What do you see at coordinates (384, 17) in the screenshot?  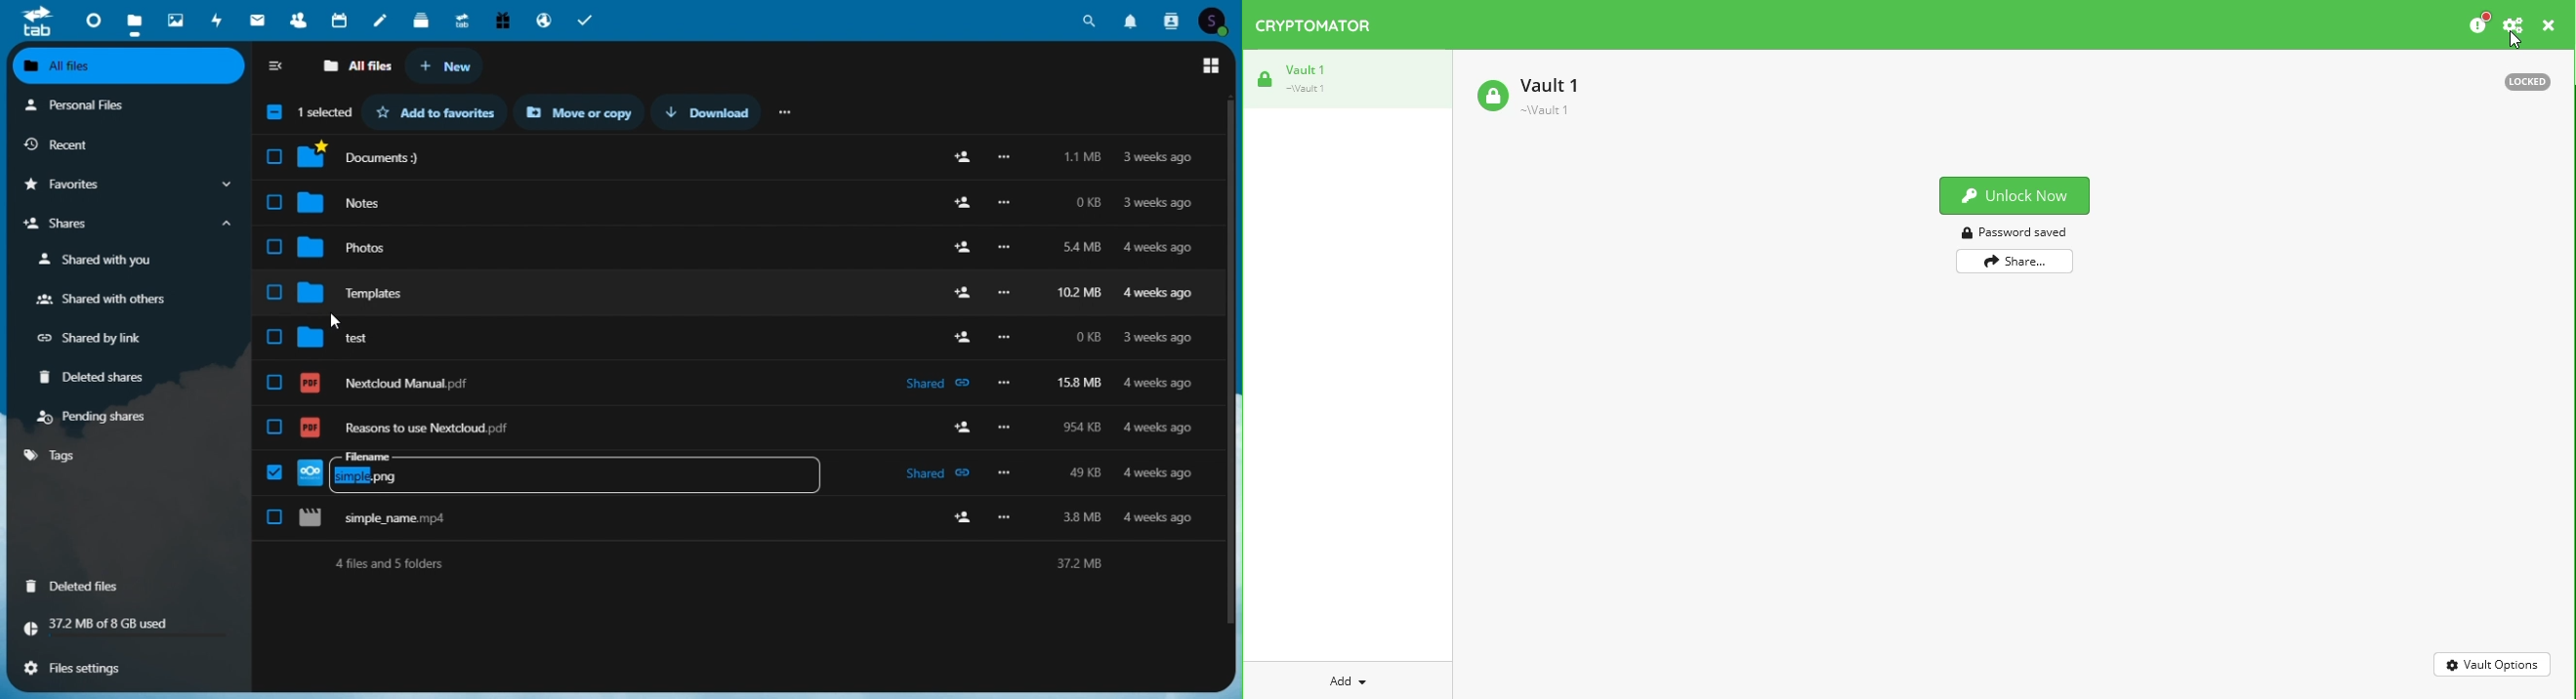 I see `notes` at bounding box center [384, 17].